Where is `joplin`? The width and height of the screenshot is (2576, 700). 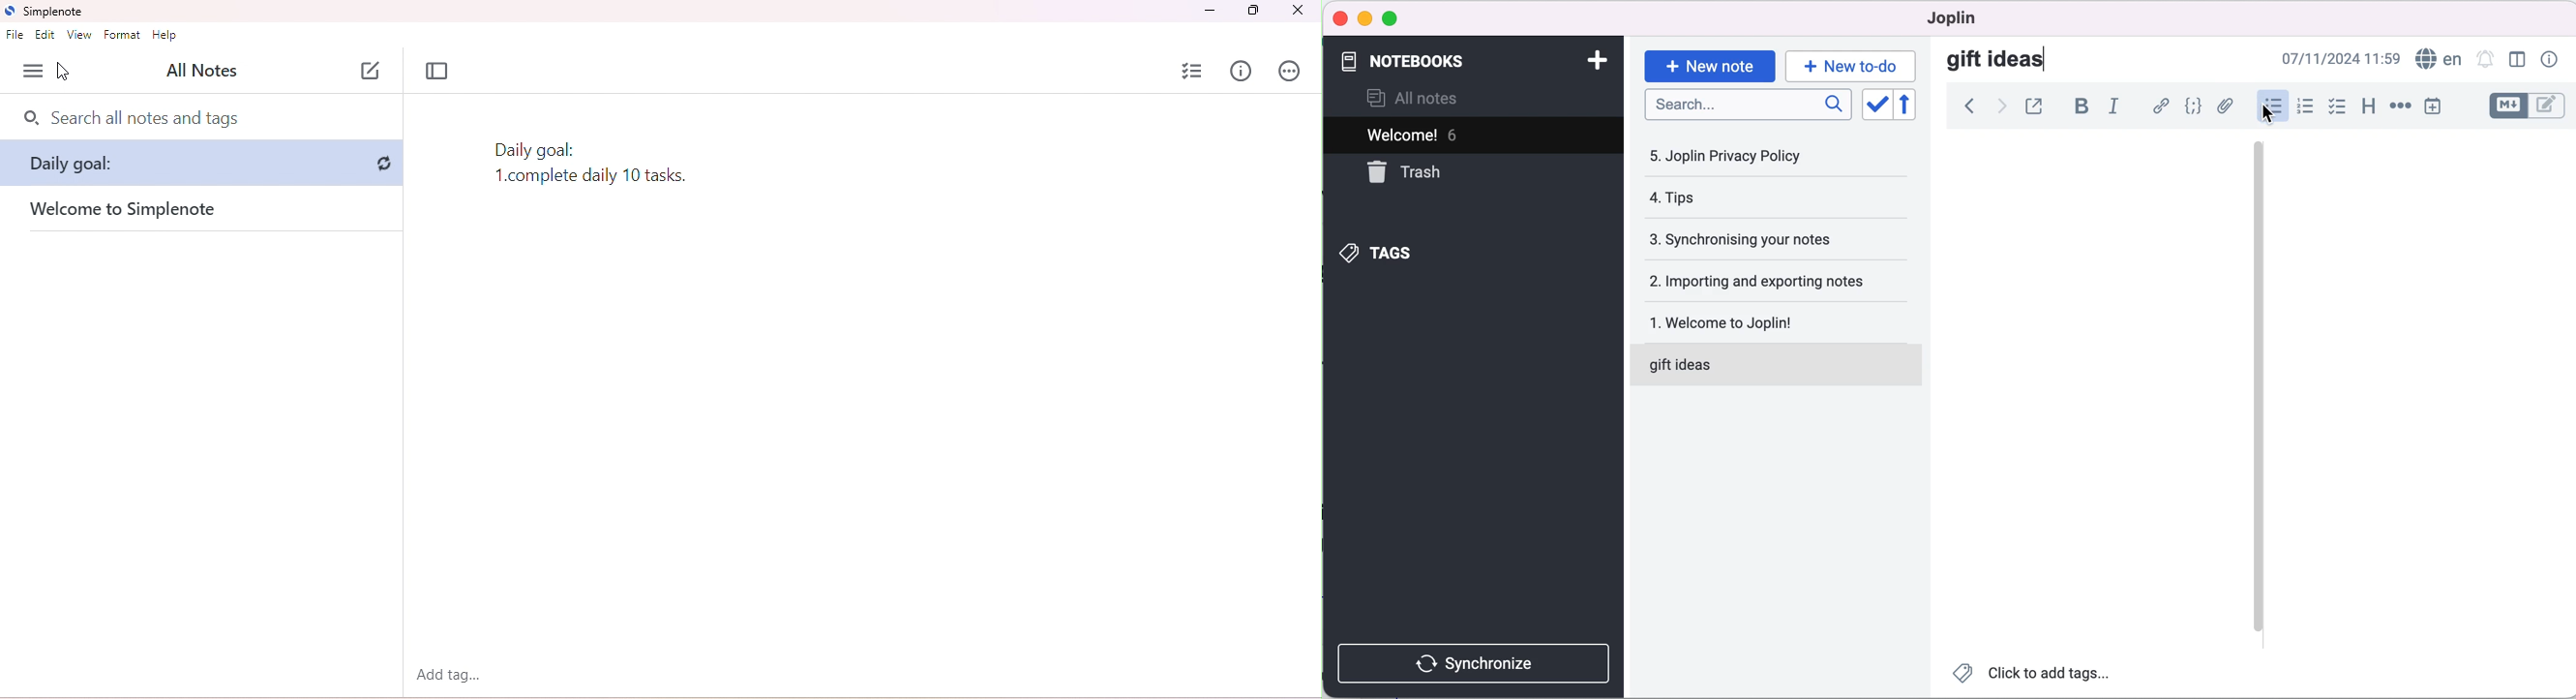
joplin is located at coordinates (1951, 18).